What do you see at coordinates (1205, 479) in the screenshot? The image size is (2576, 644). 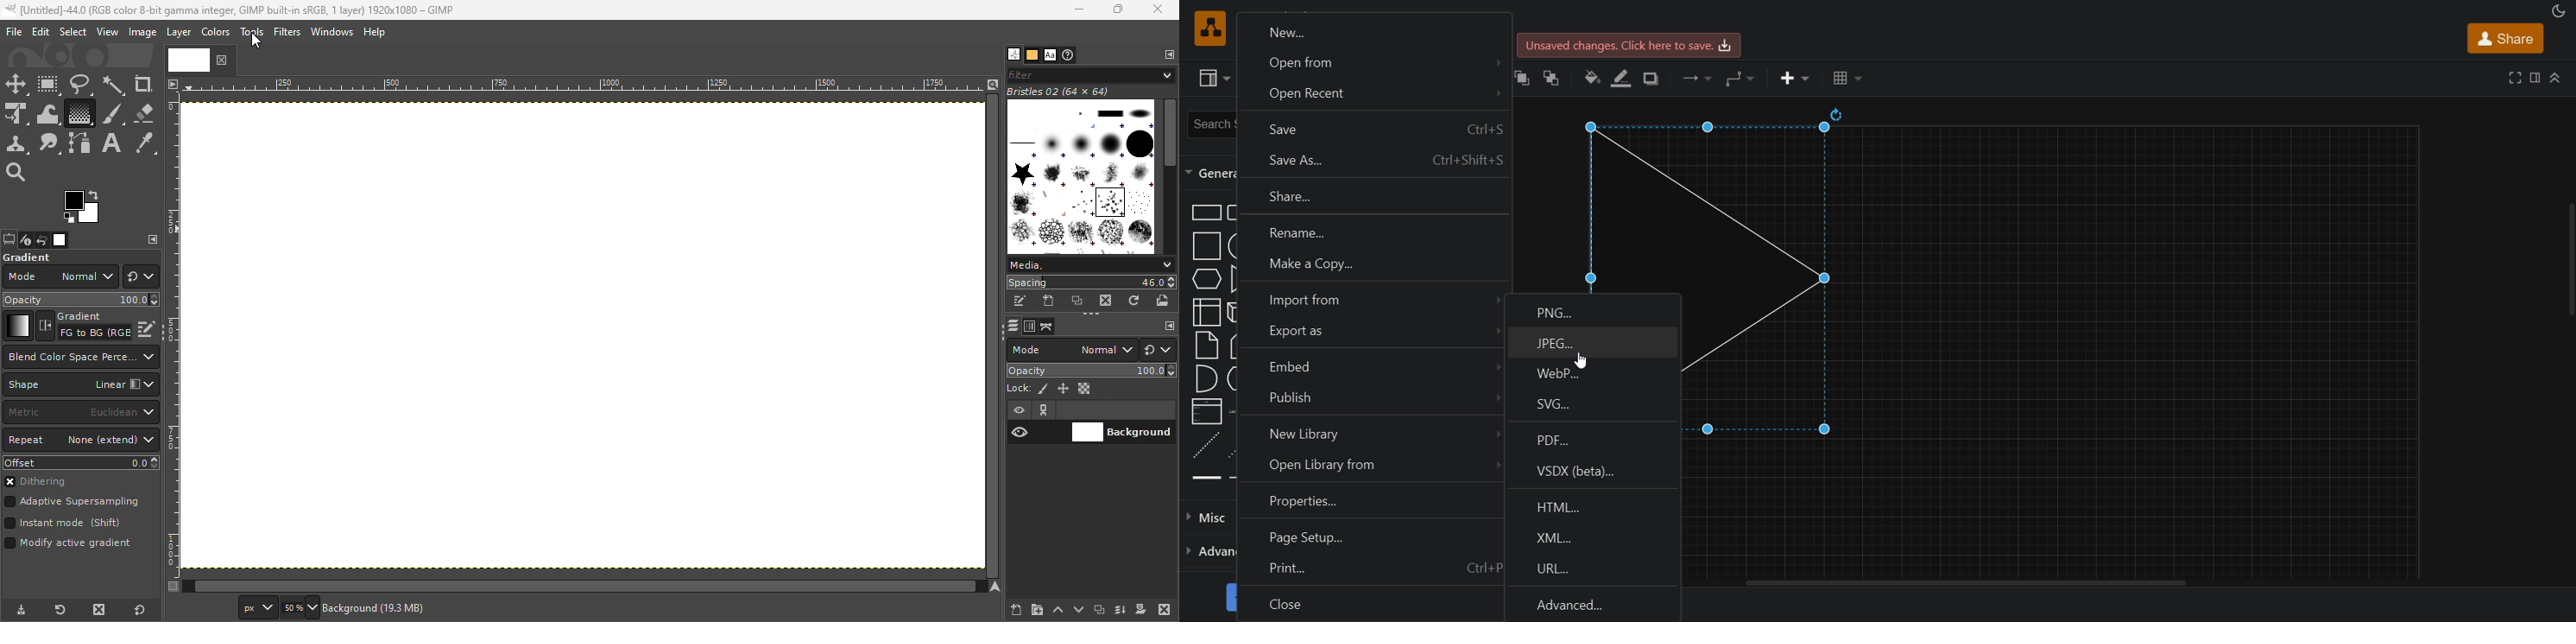 I see `link` at bounding box center [1205, 479].